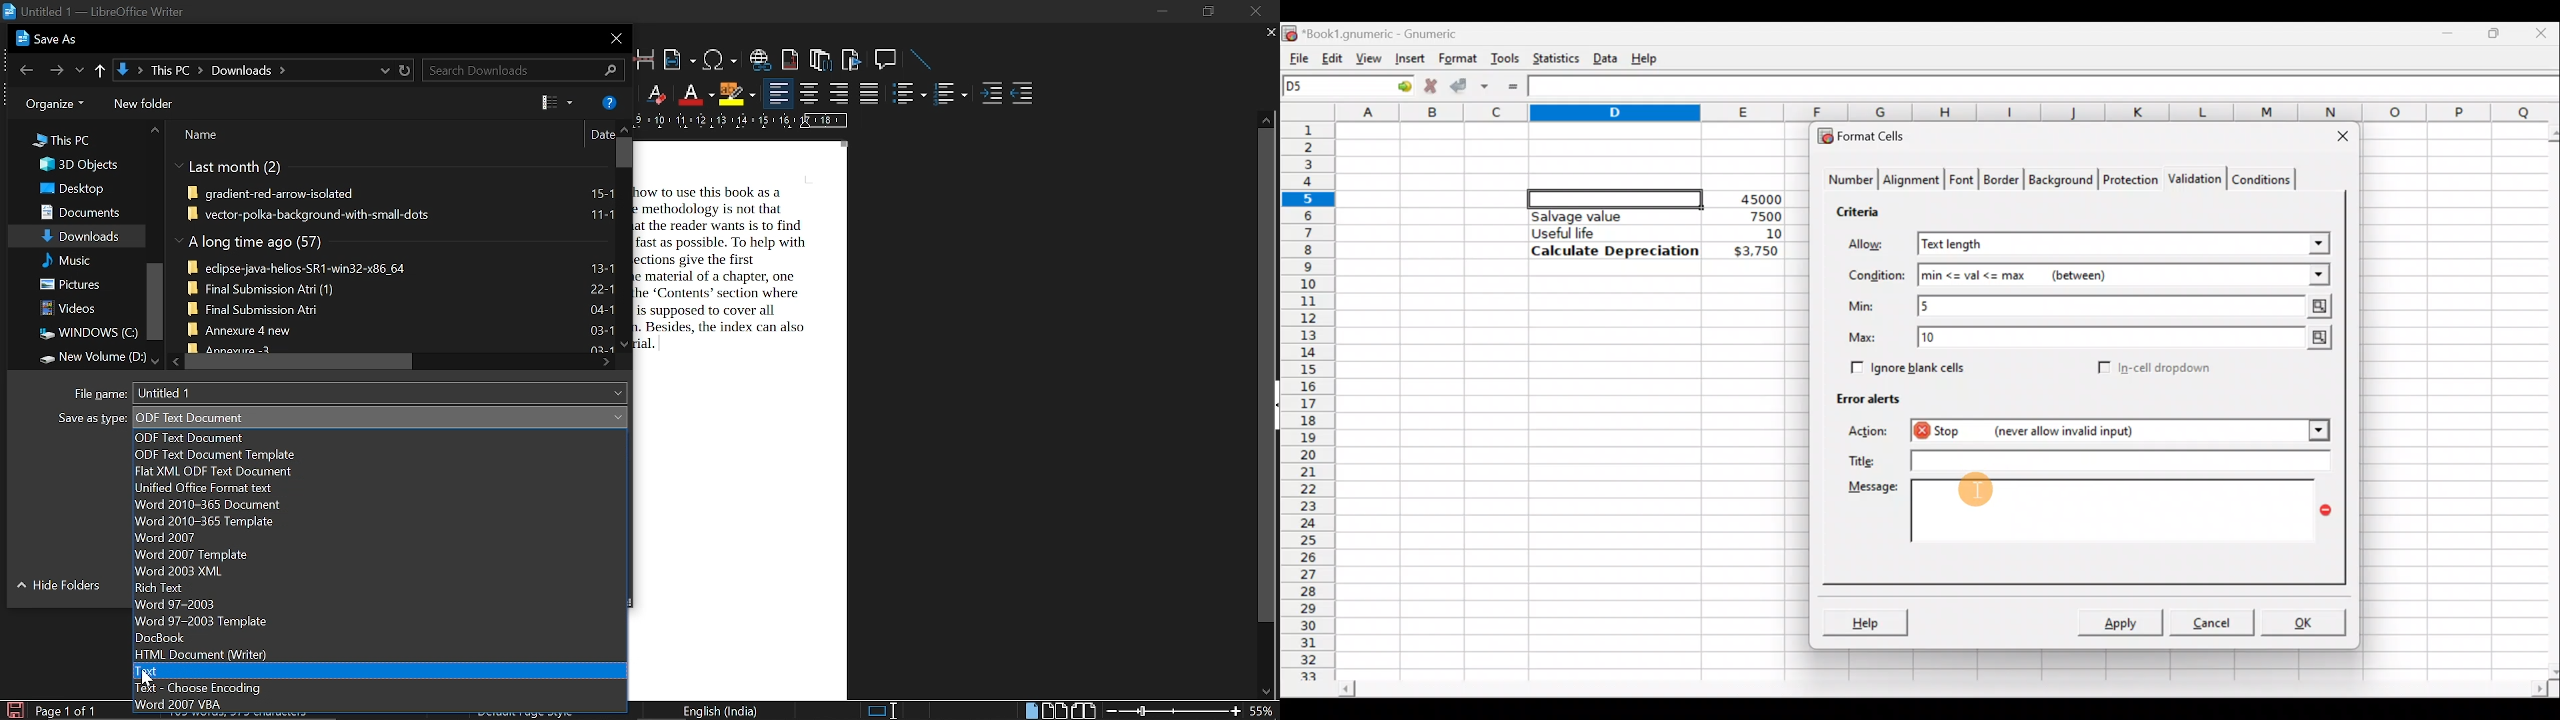  Describe the element at coordinates (1553, 57) in the screenshot. I see `Statistics` at that location.